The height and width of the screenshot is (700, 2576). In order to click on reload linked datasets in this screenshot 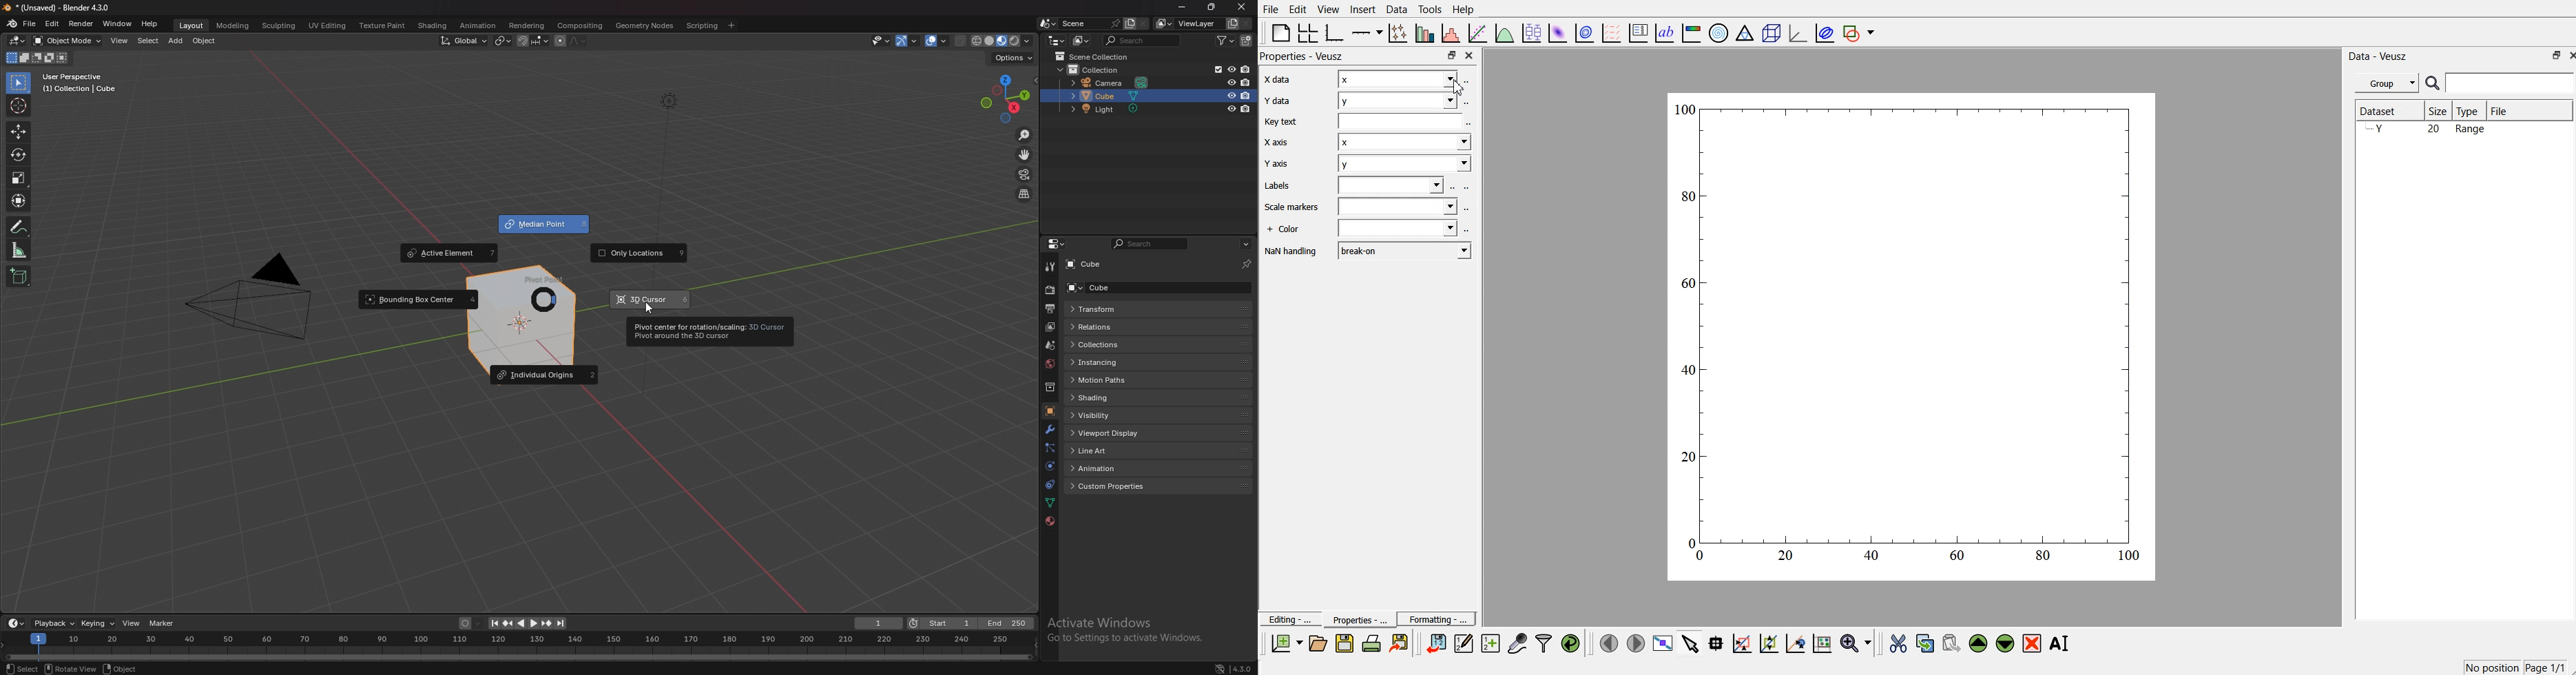, I will do `click(1572, 642)`.